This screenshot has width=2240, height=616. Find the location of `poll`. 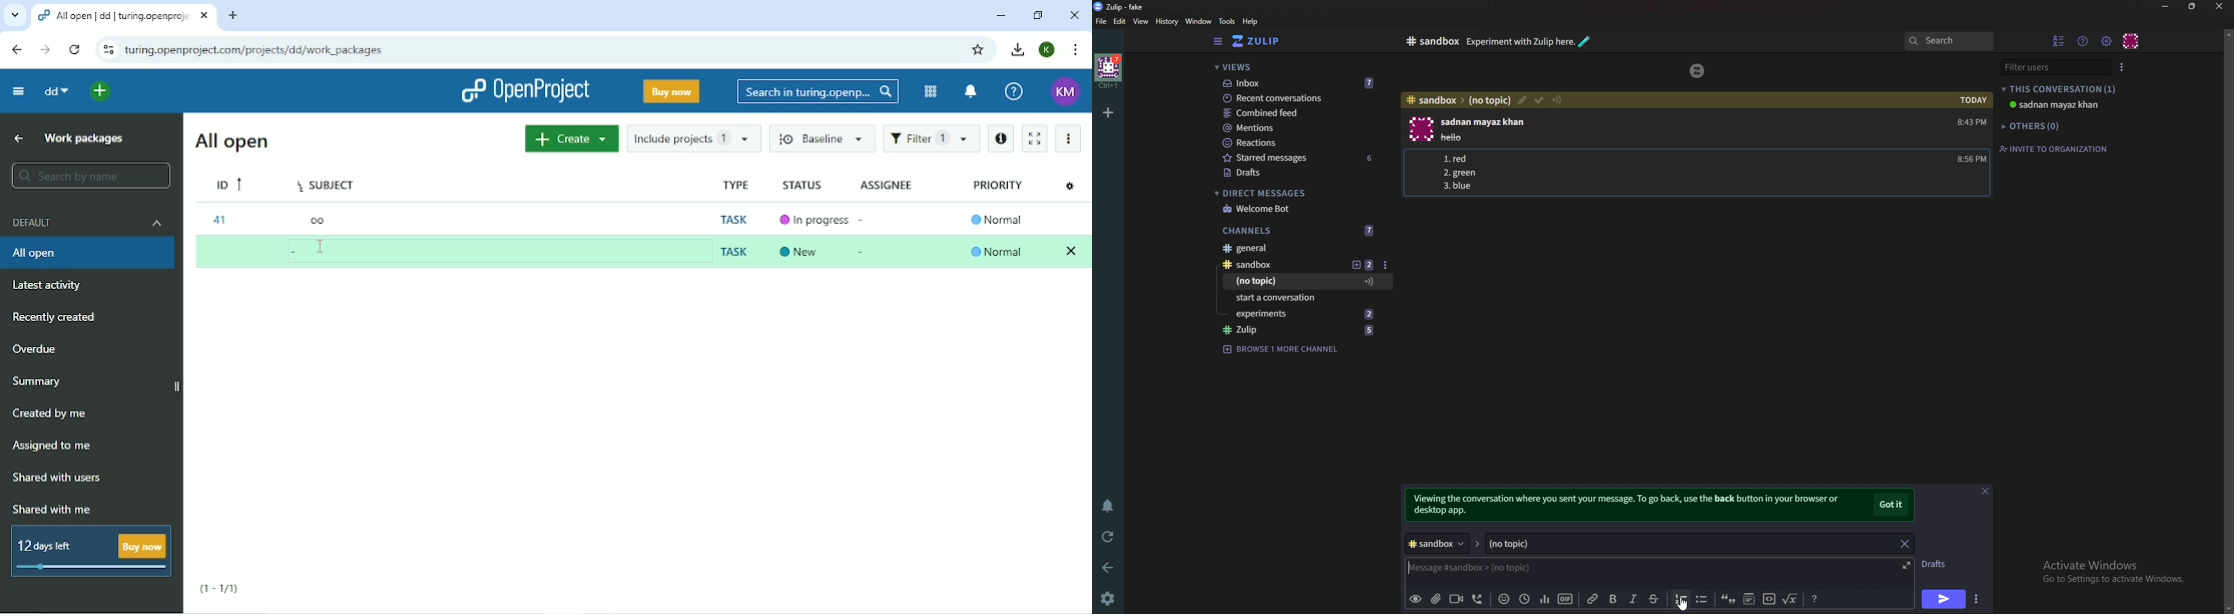

poll is located at coordinates (1542, 599).